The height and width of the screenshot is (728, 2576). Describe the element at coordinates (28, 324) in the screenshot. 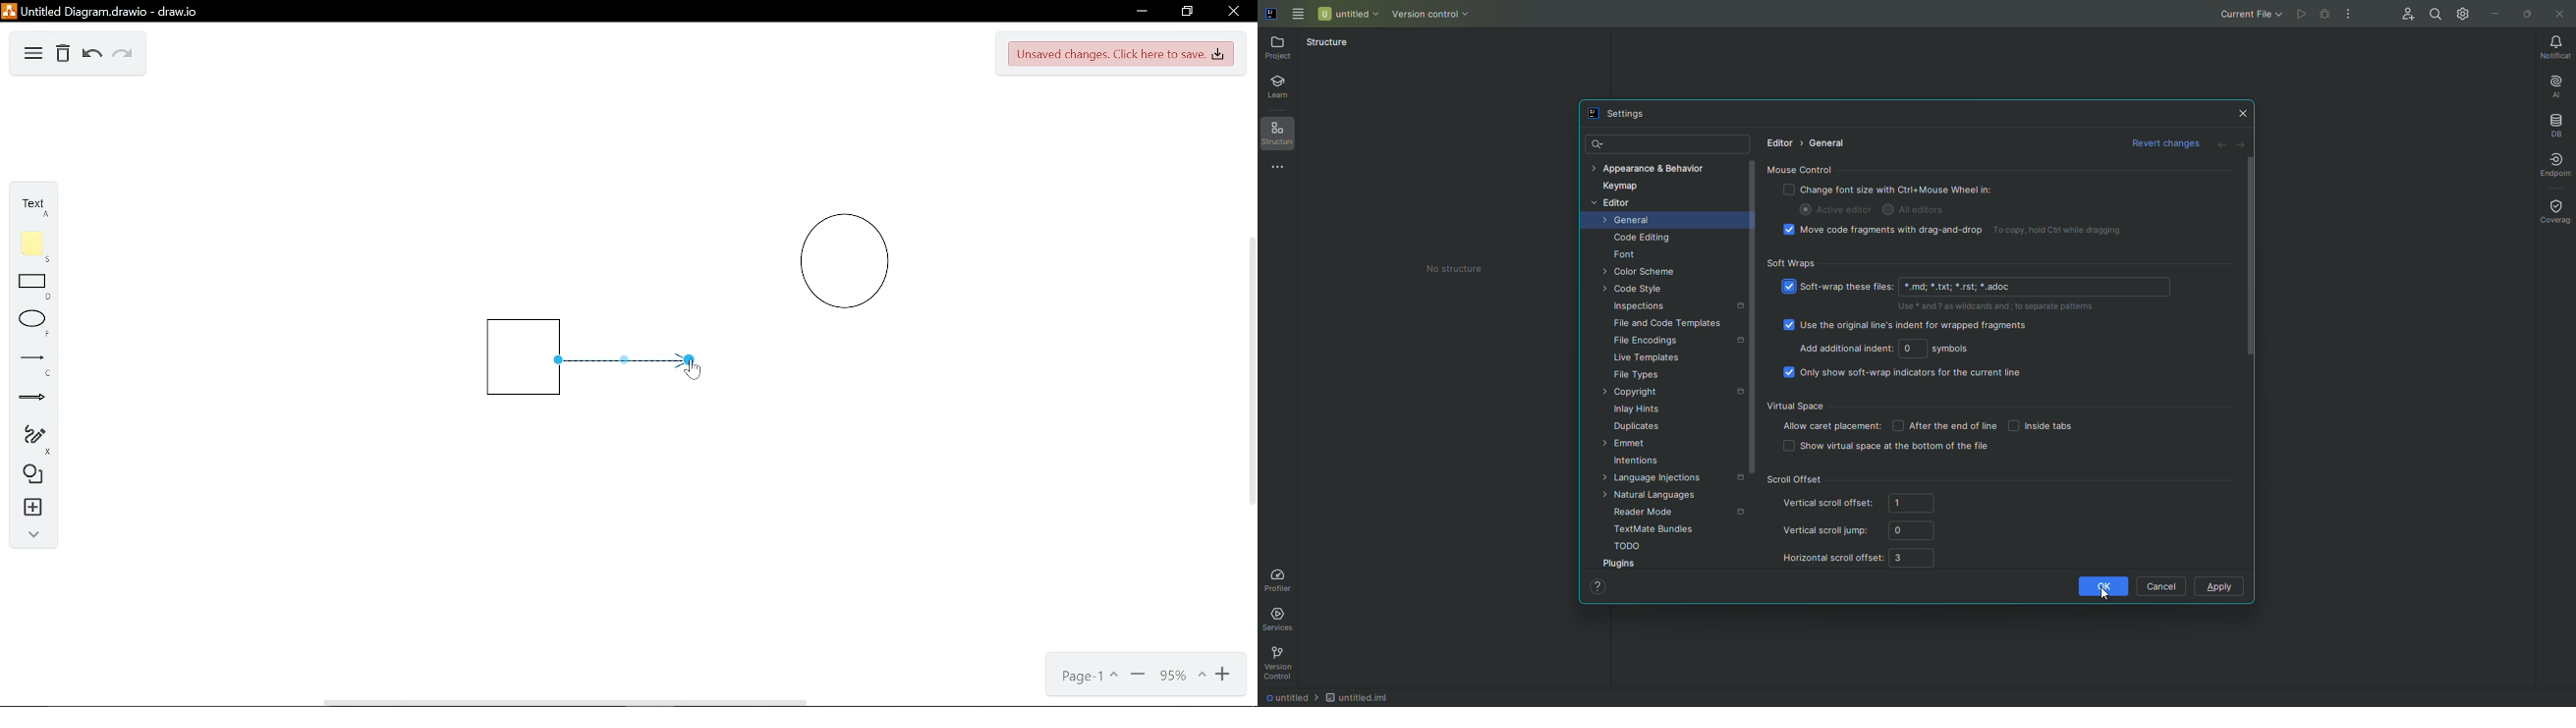

I see `Ellipse` at that location.